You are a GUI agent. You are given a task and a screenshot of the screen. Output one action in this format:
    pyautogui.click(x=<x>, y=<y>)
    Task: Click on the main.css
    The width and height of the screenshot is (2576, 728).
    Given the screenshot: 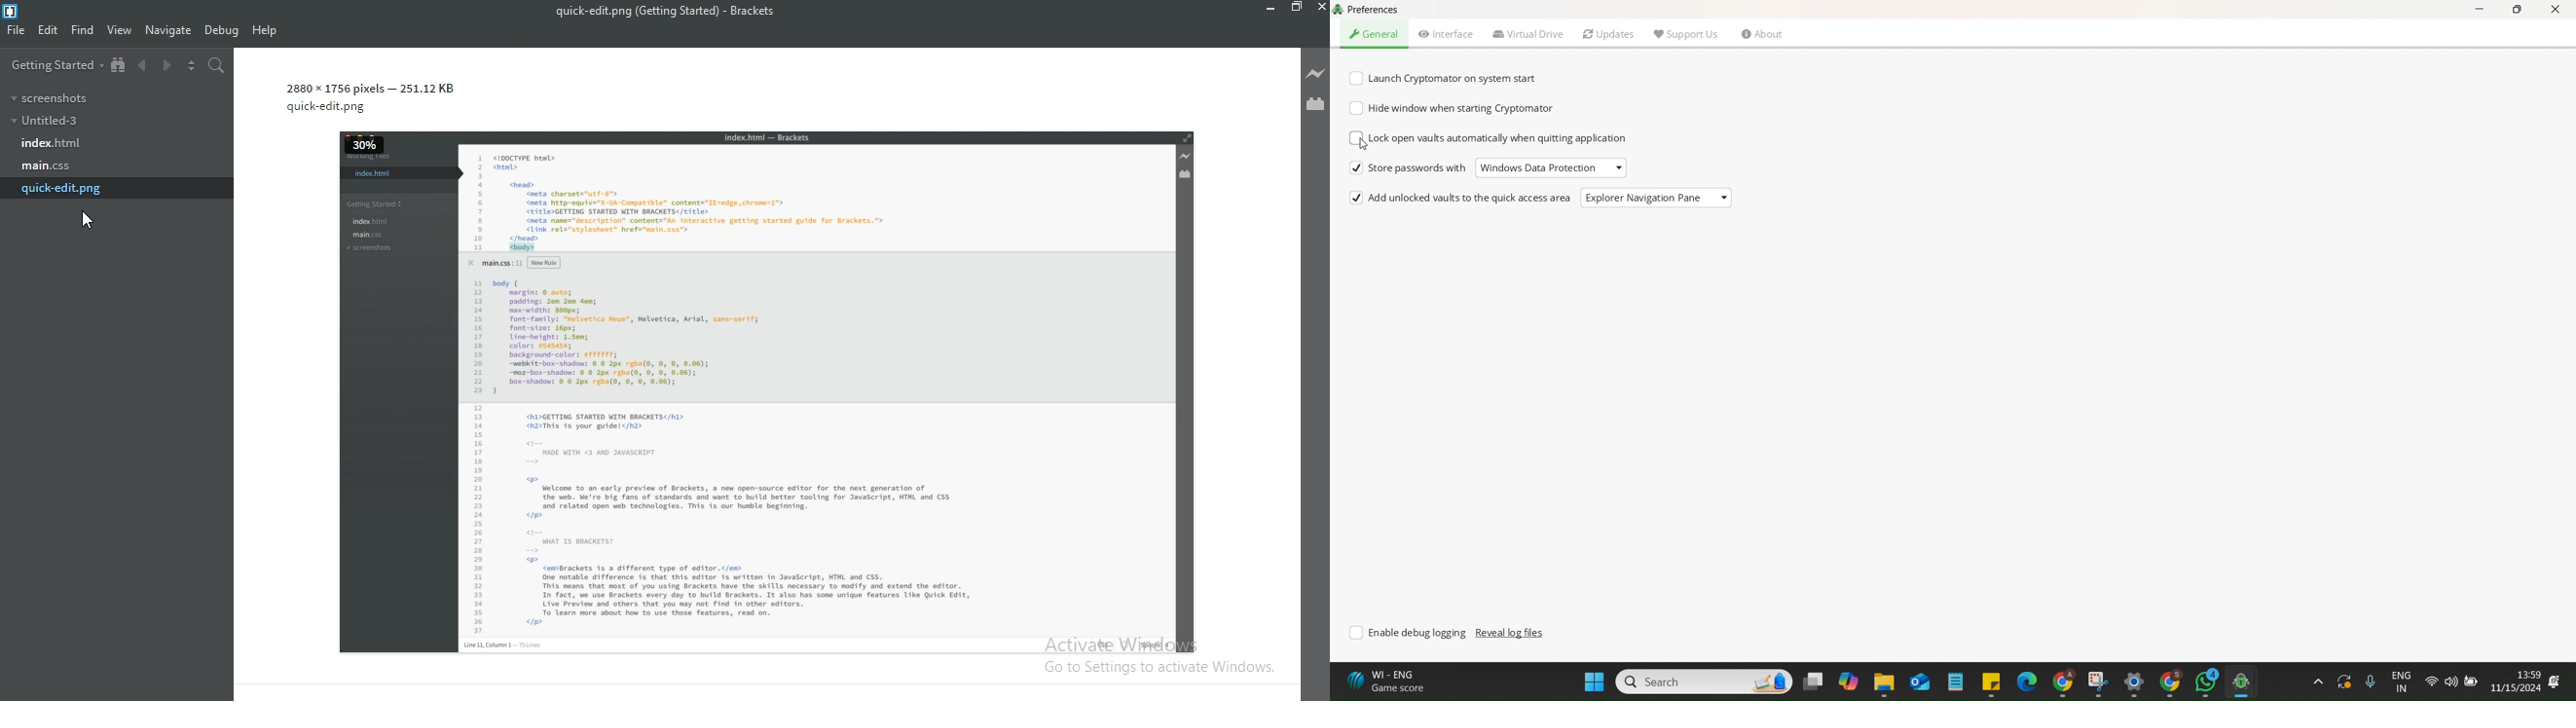 What is the action you would take?
    pyautogui.click(x=47, y=165)
    